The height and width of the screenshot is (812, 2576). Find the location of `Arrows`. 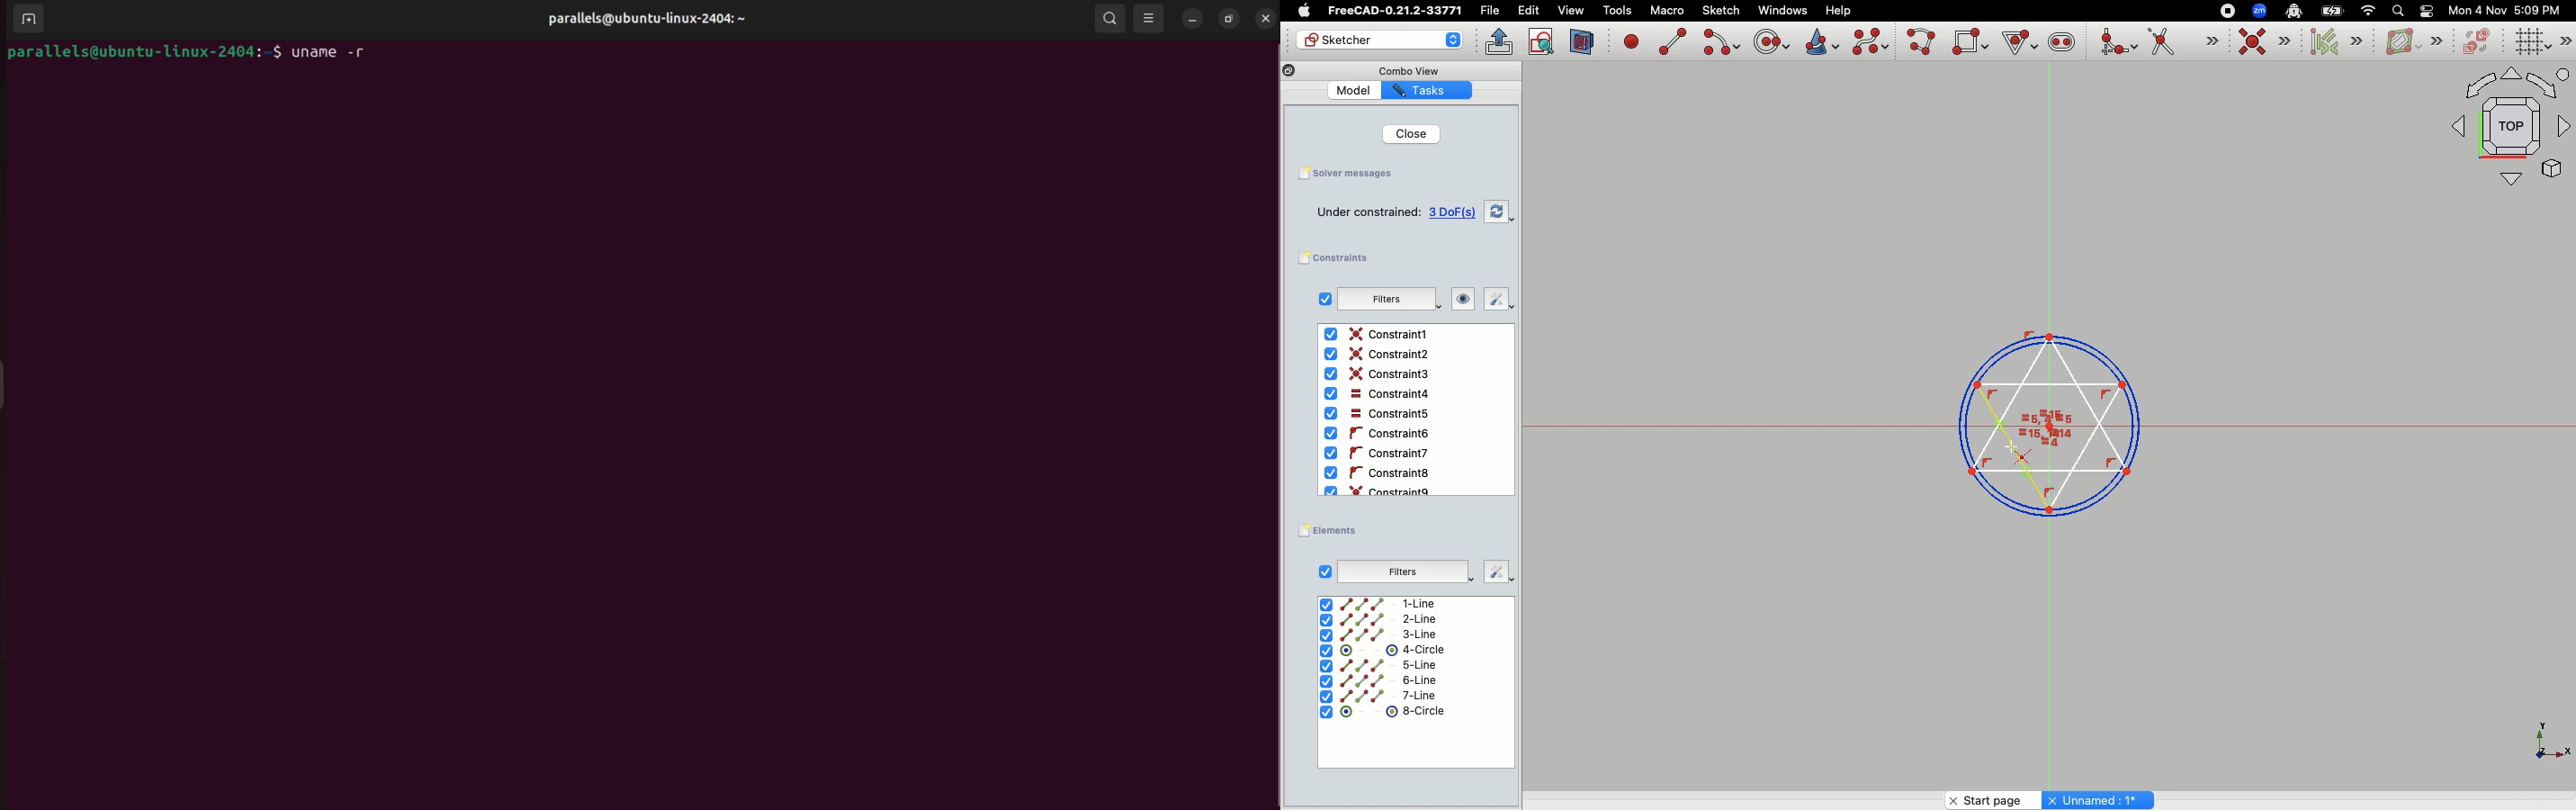

Arrows is located at coordinates (1455, 41).